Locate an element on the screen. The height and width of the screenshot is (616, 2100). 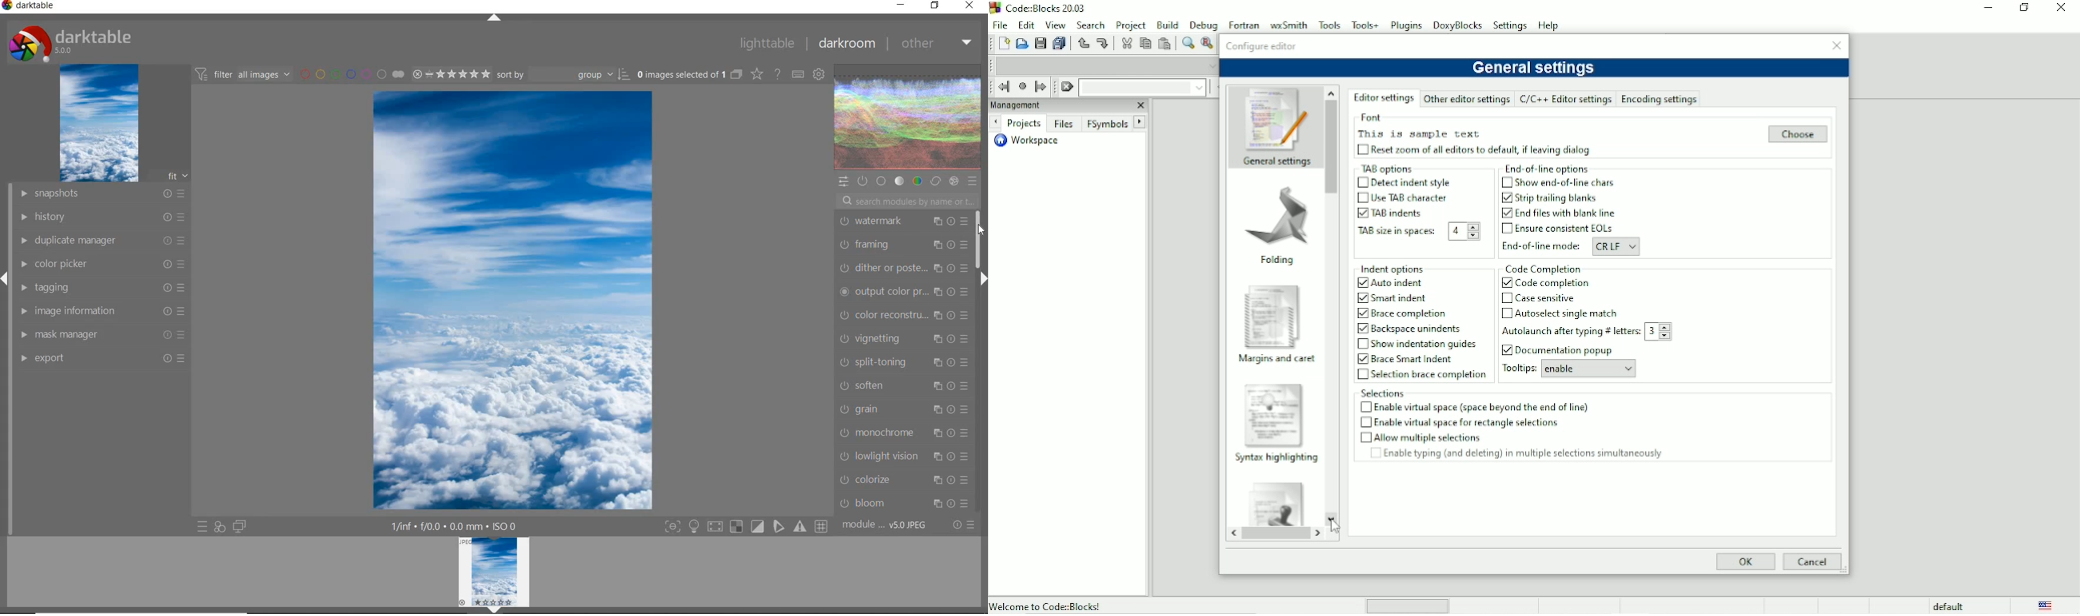
 is located at coordinates (1506, 182).